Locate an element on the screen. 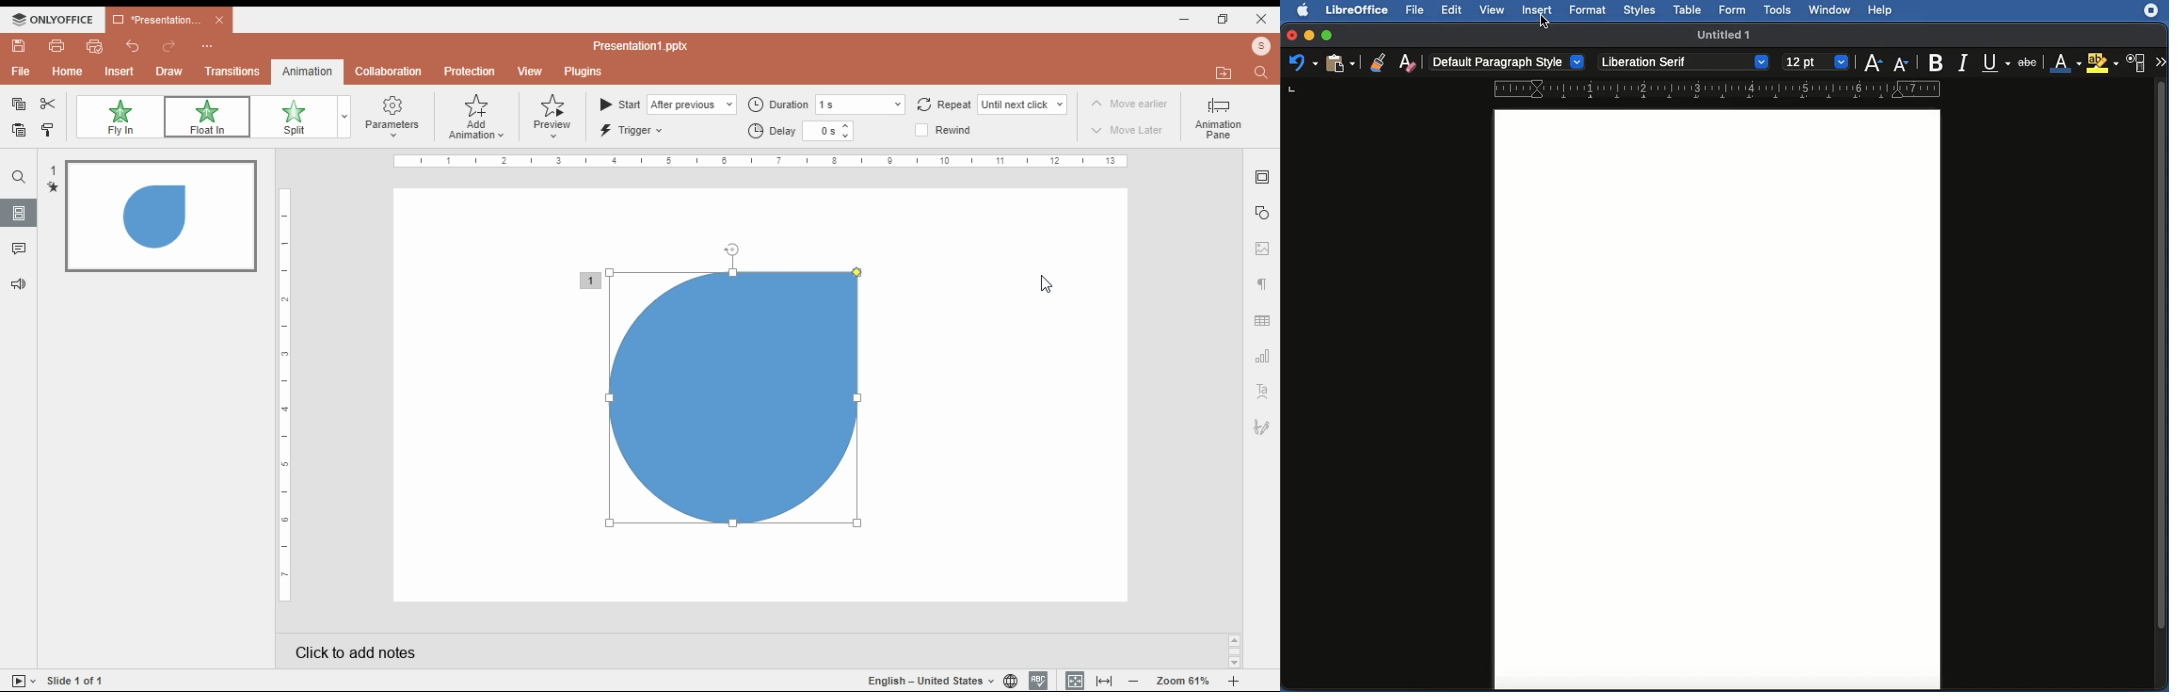 This screenshot has width=2184, height=700. View is located at coordinates (1492, 10).